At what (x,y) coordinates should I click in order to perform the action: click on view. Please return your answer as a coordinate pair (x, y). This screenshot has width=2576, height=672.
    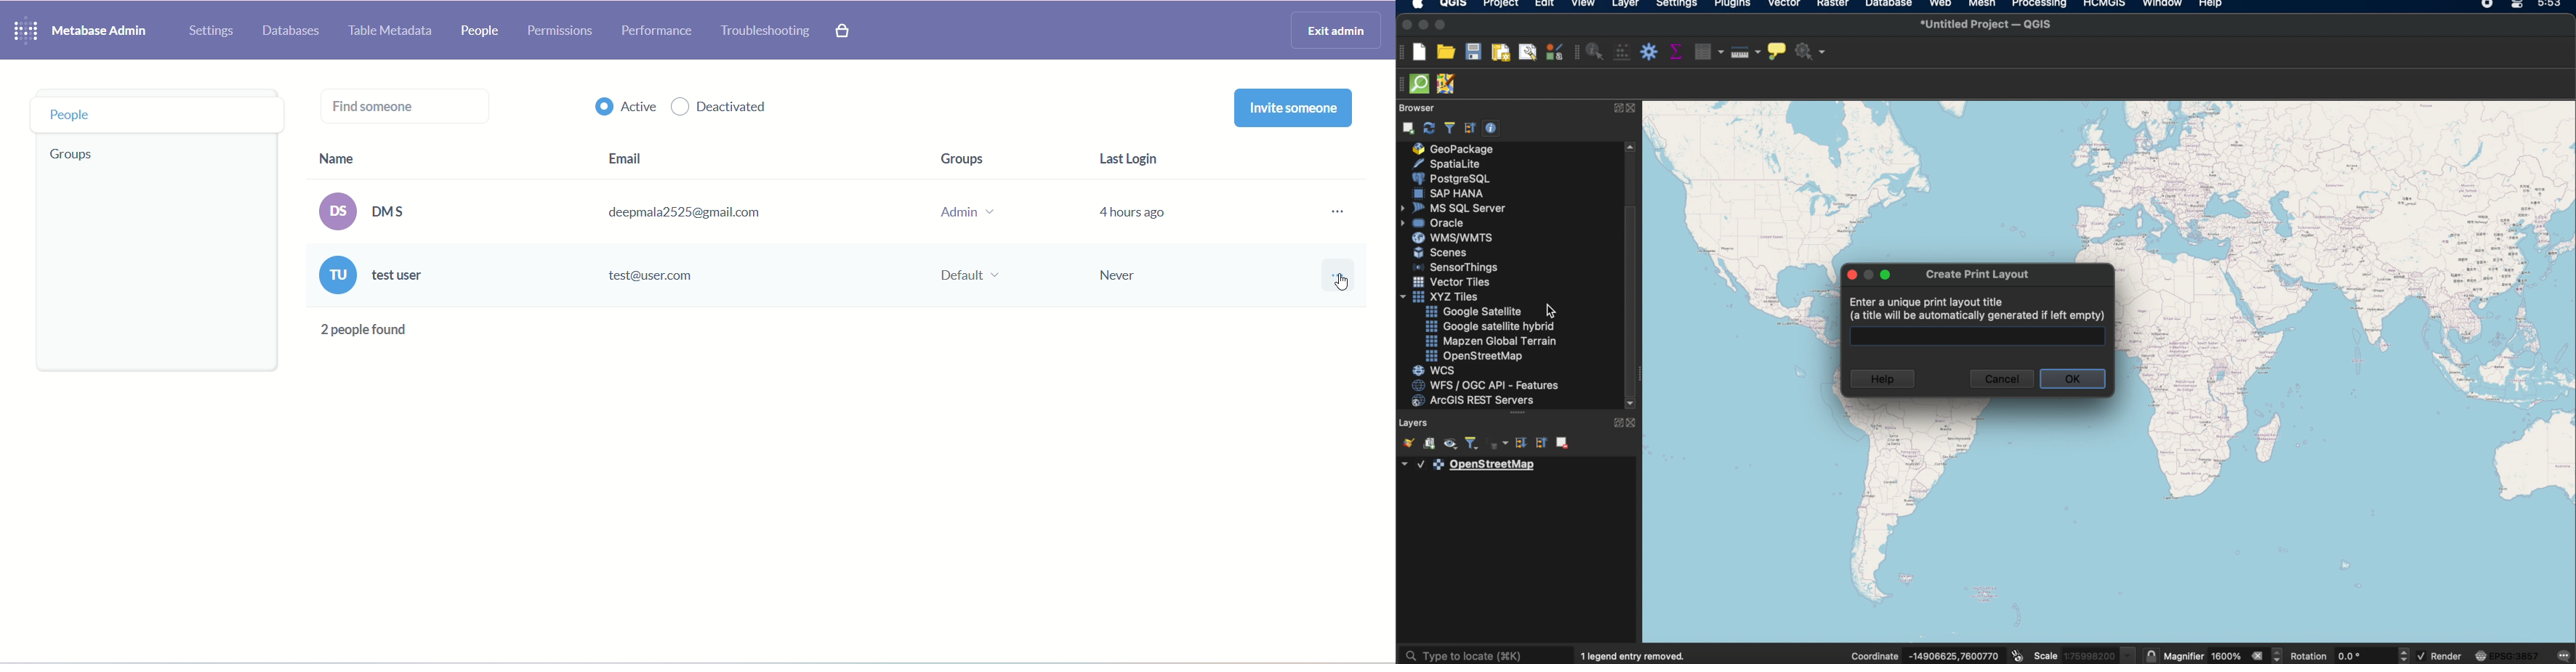
    Looking at the image, I should click on (1583, 6).